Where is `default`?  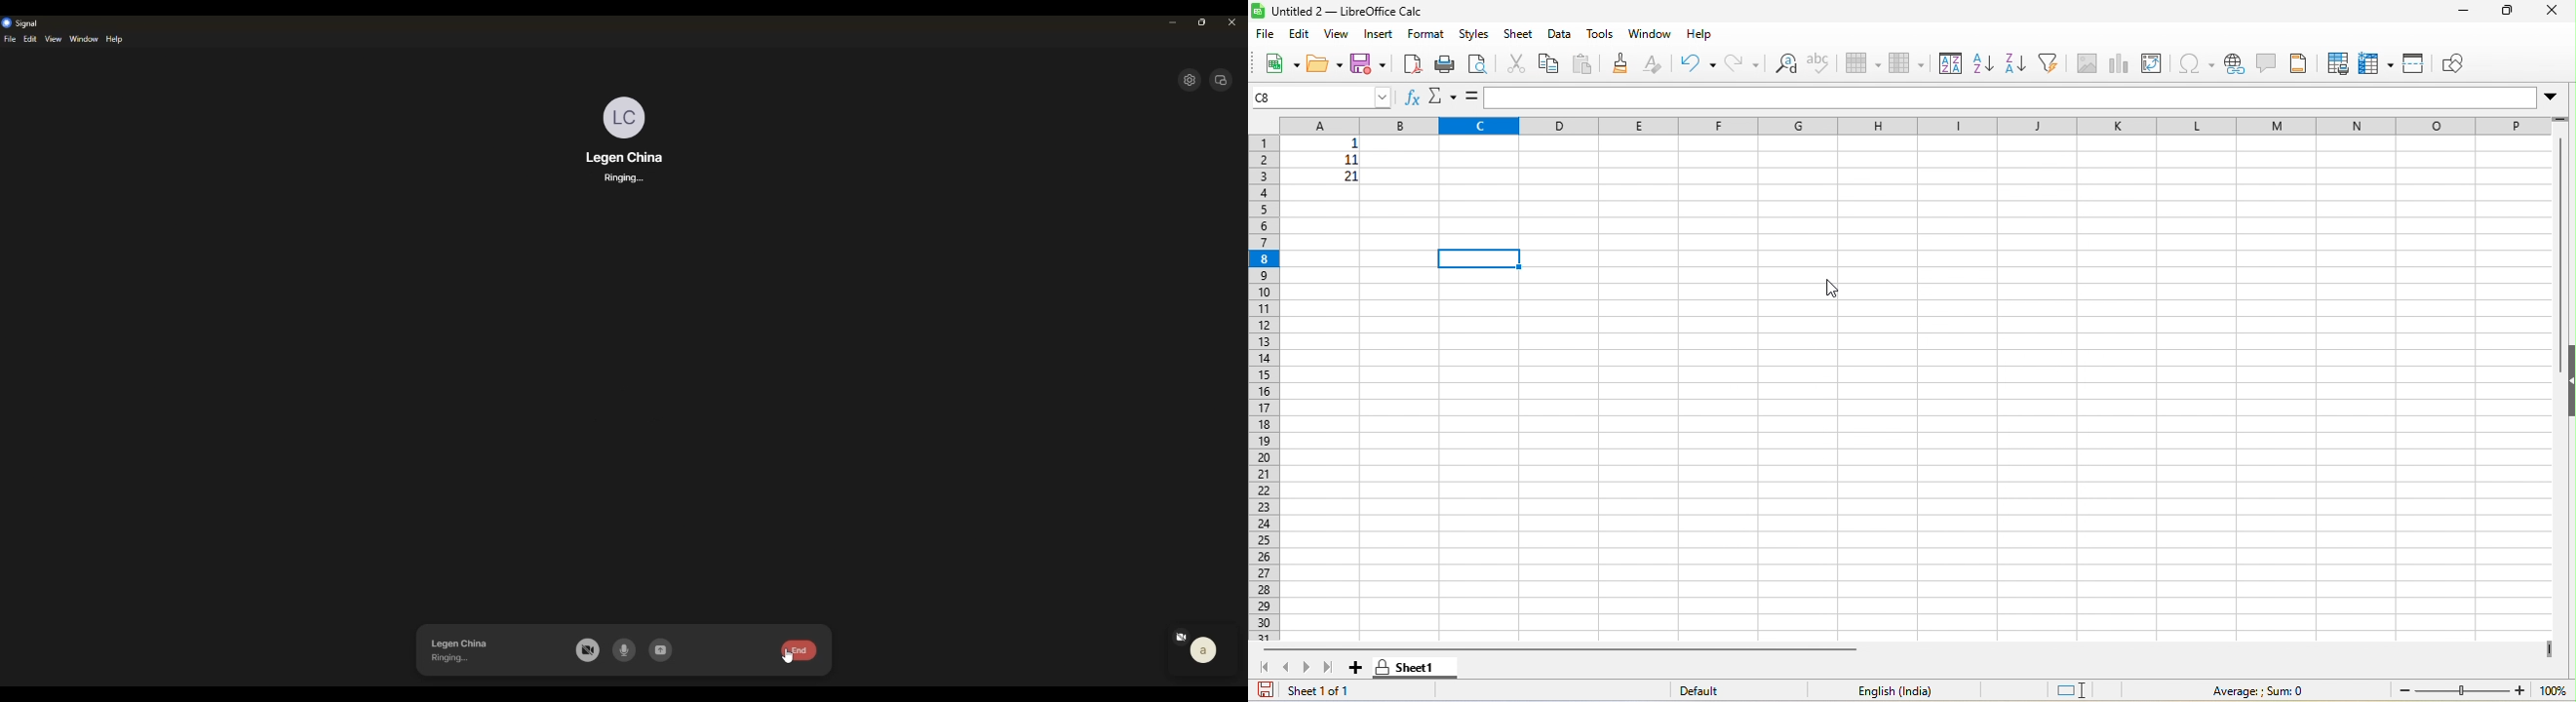
default is located at coordinates (1713, 690).